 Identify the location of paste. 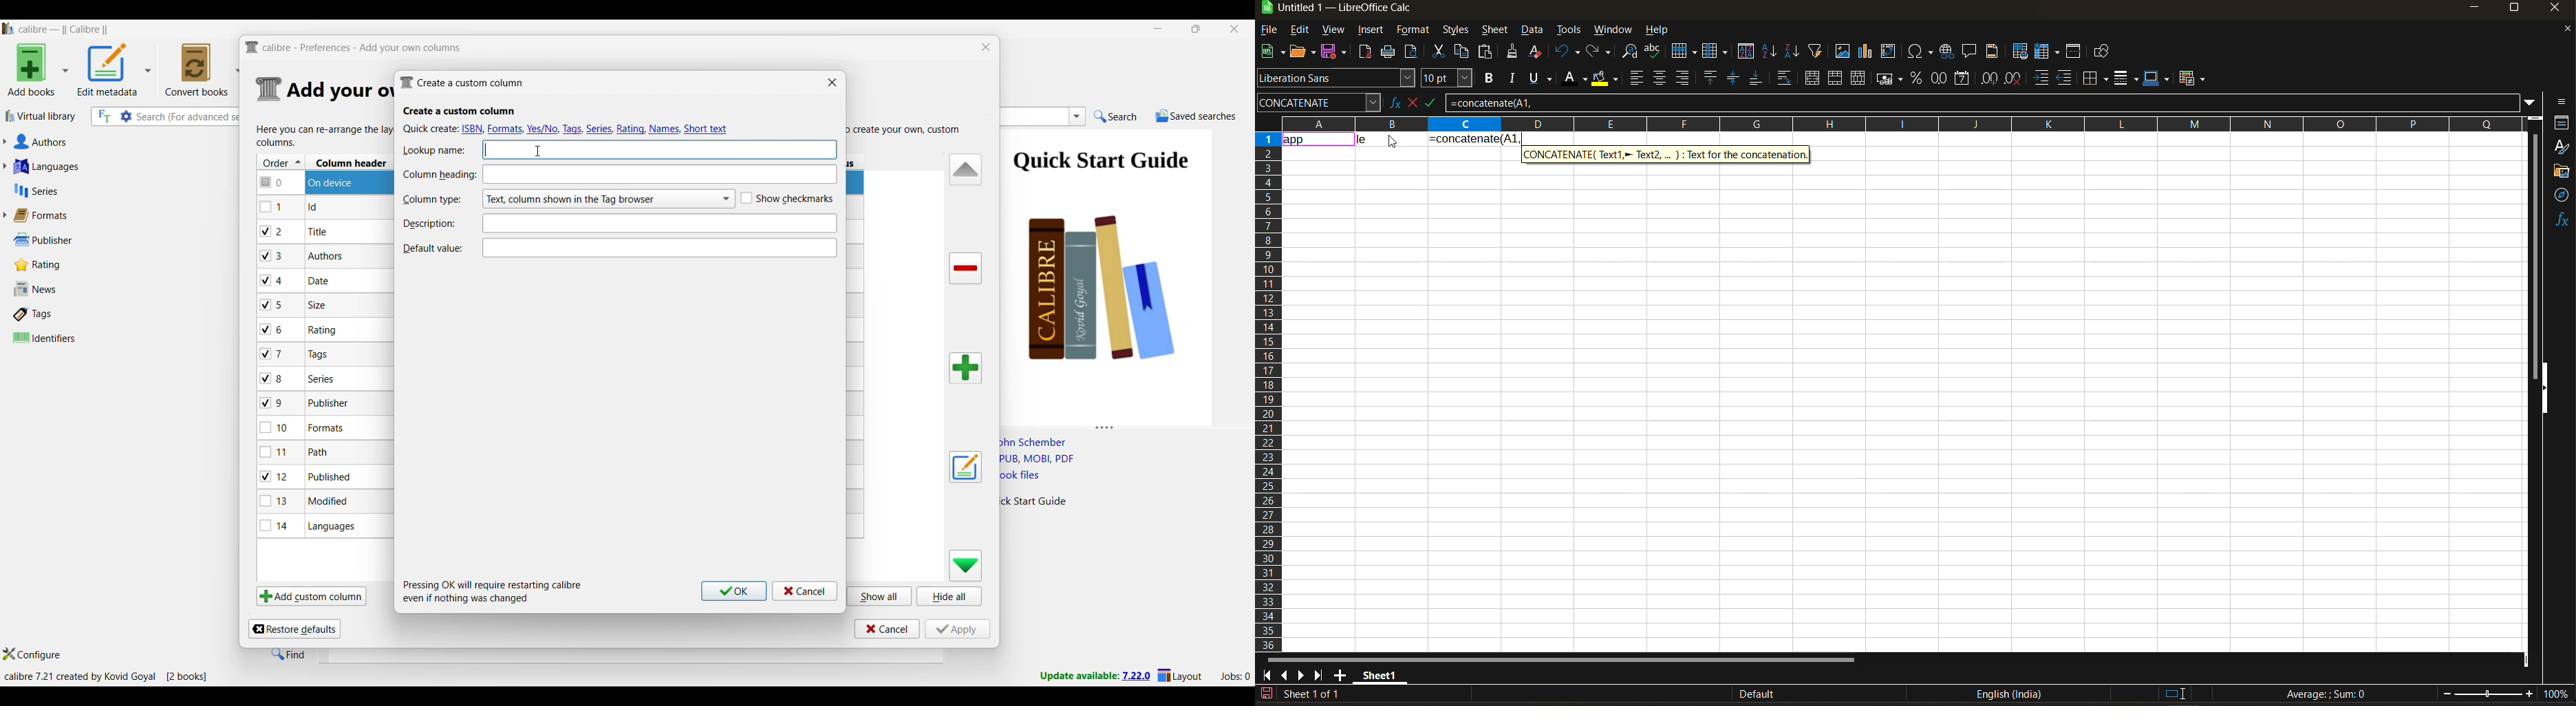
(1487, 53).